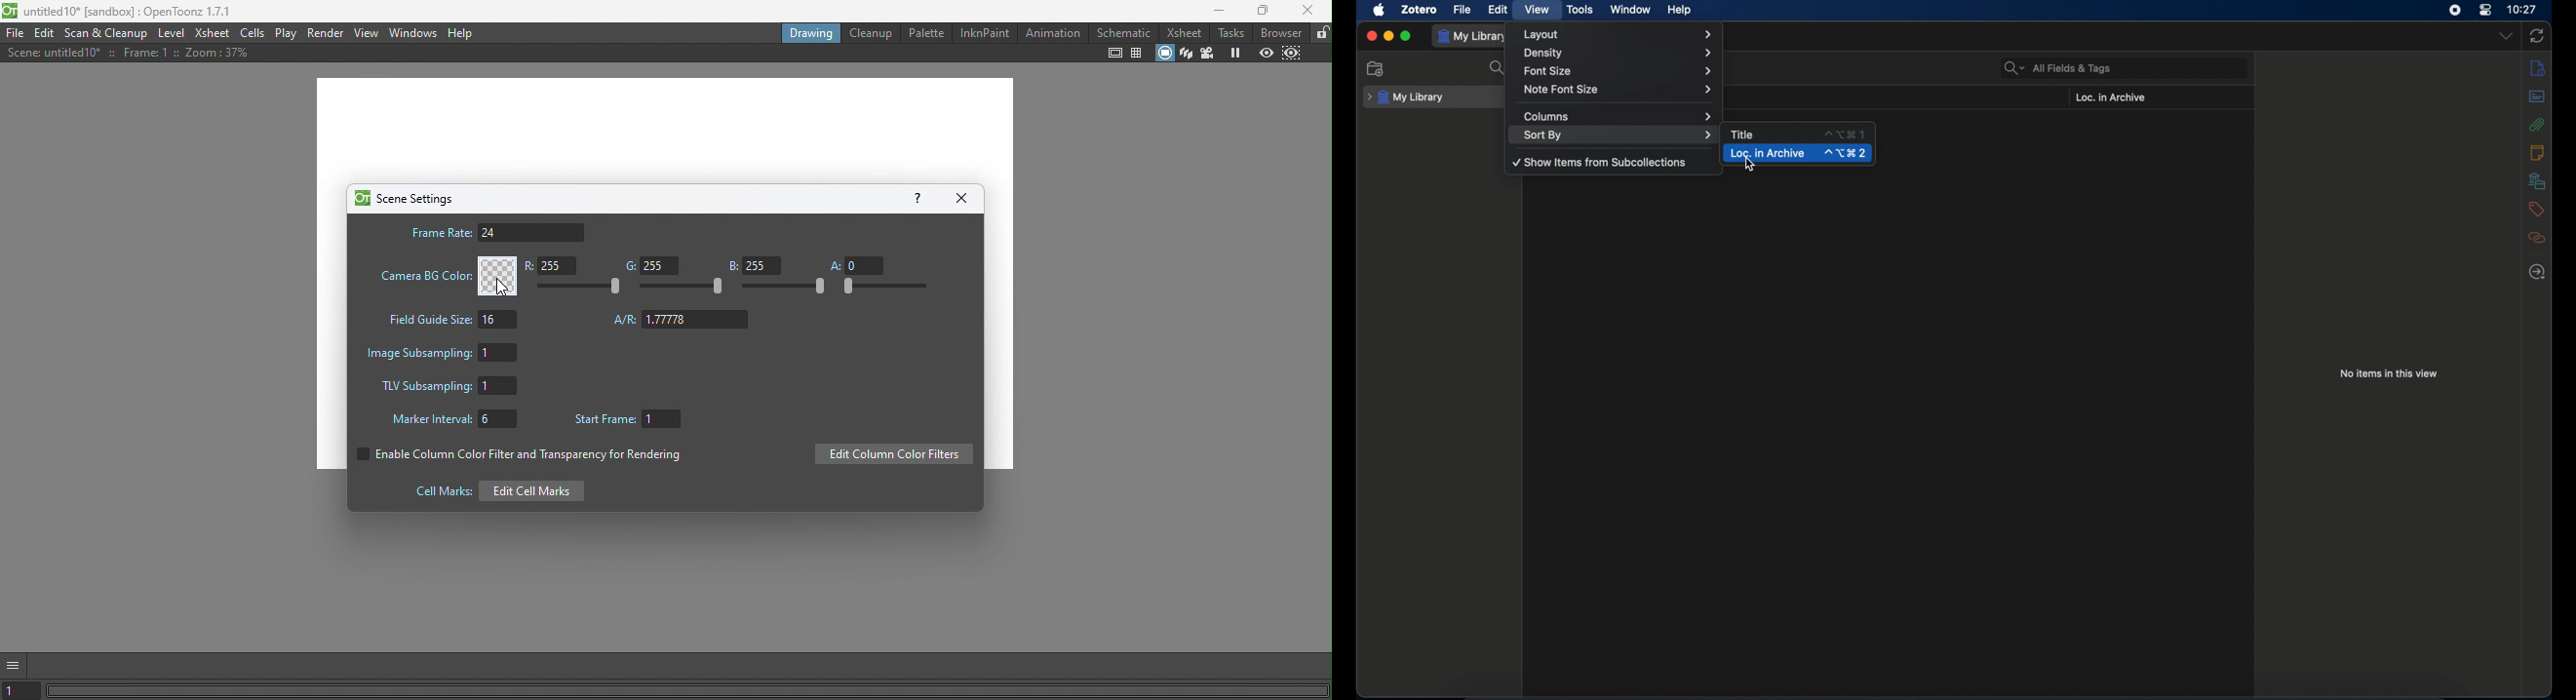 The image size is (2576, 700). I want to click on font size, so click(1619, 71).